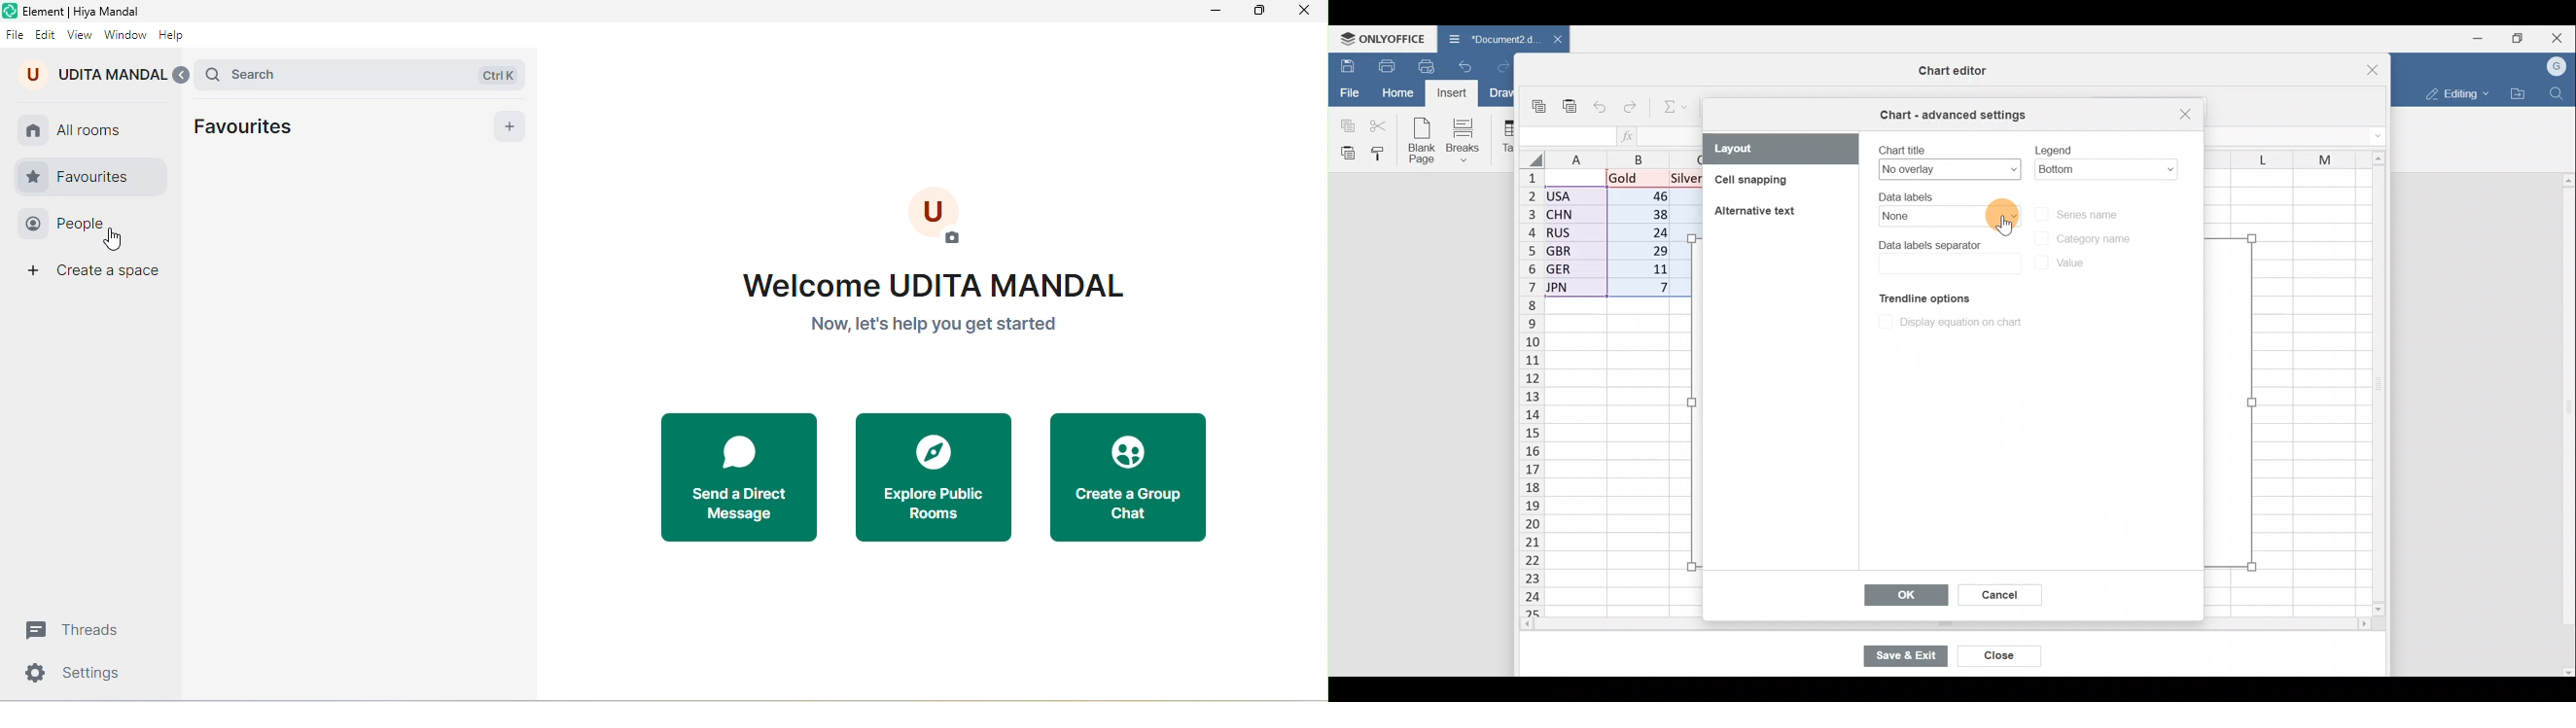 The image size is (2576, 728). Describe the element at coordinates (93, 73) in the screenshot. I see `udita mandal` at that location.